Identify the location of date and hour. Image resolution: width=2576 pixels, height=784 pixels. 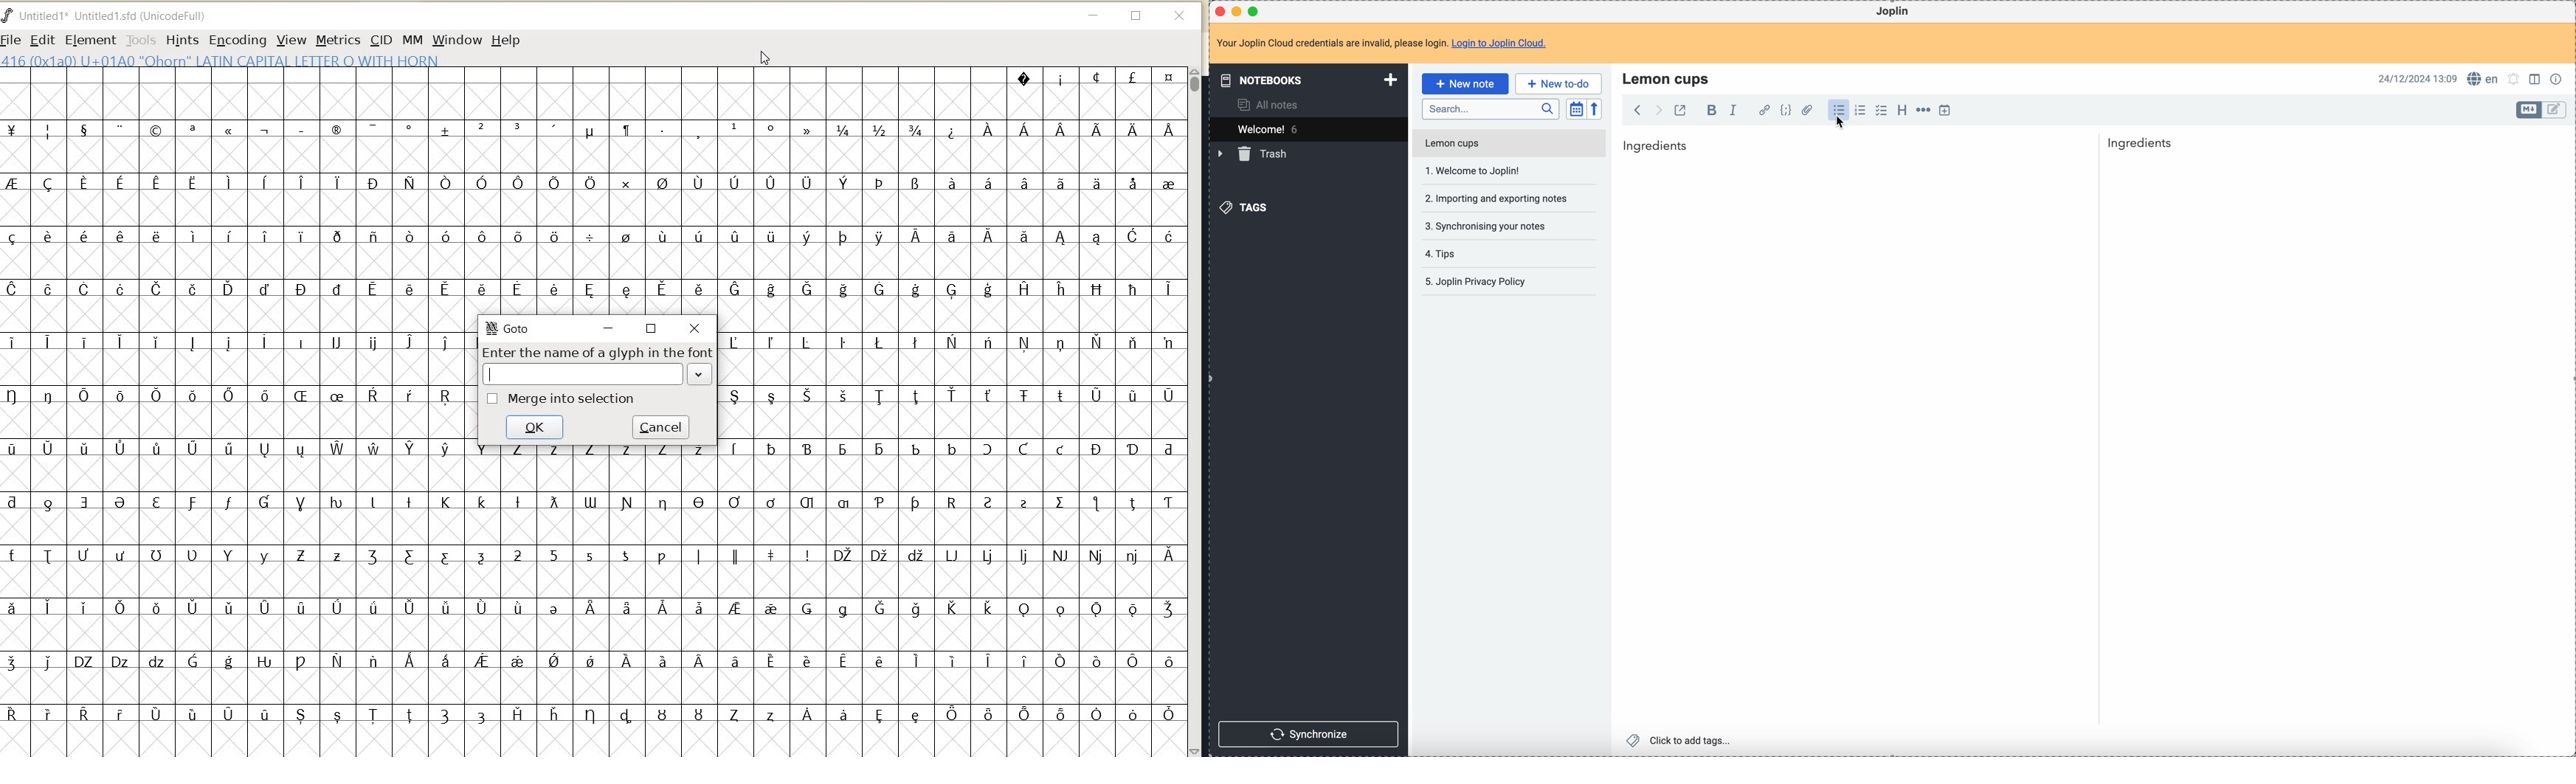
(2418, 78).